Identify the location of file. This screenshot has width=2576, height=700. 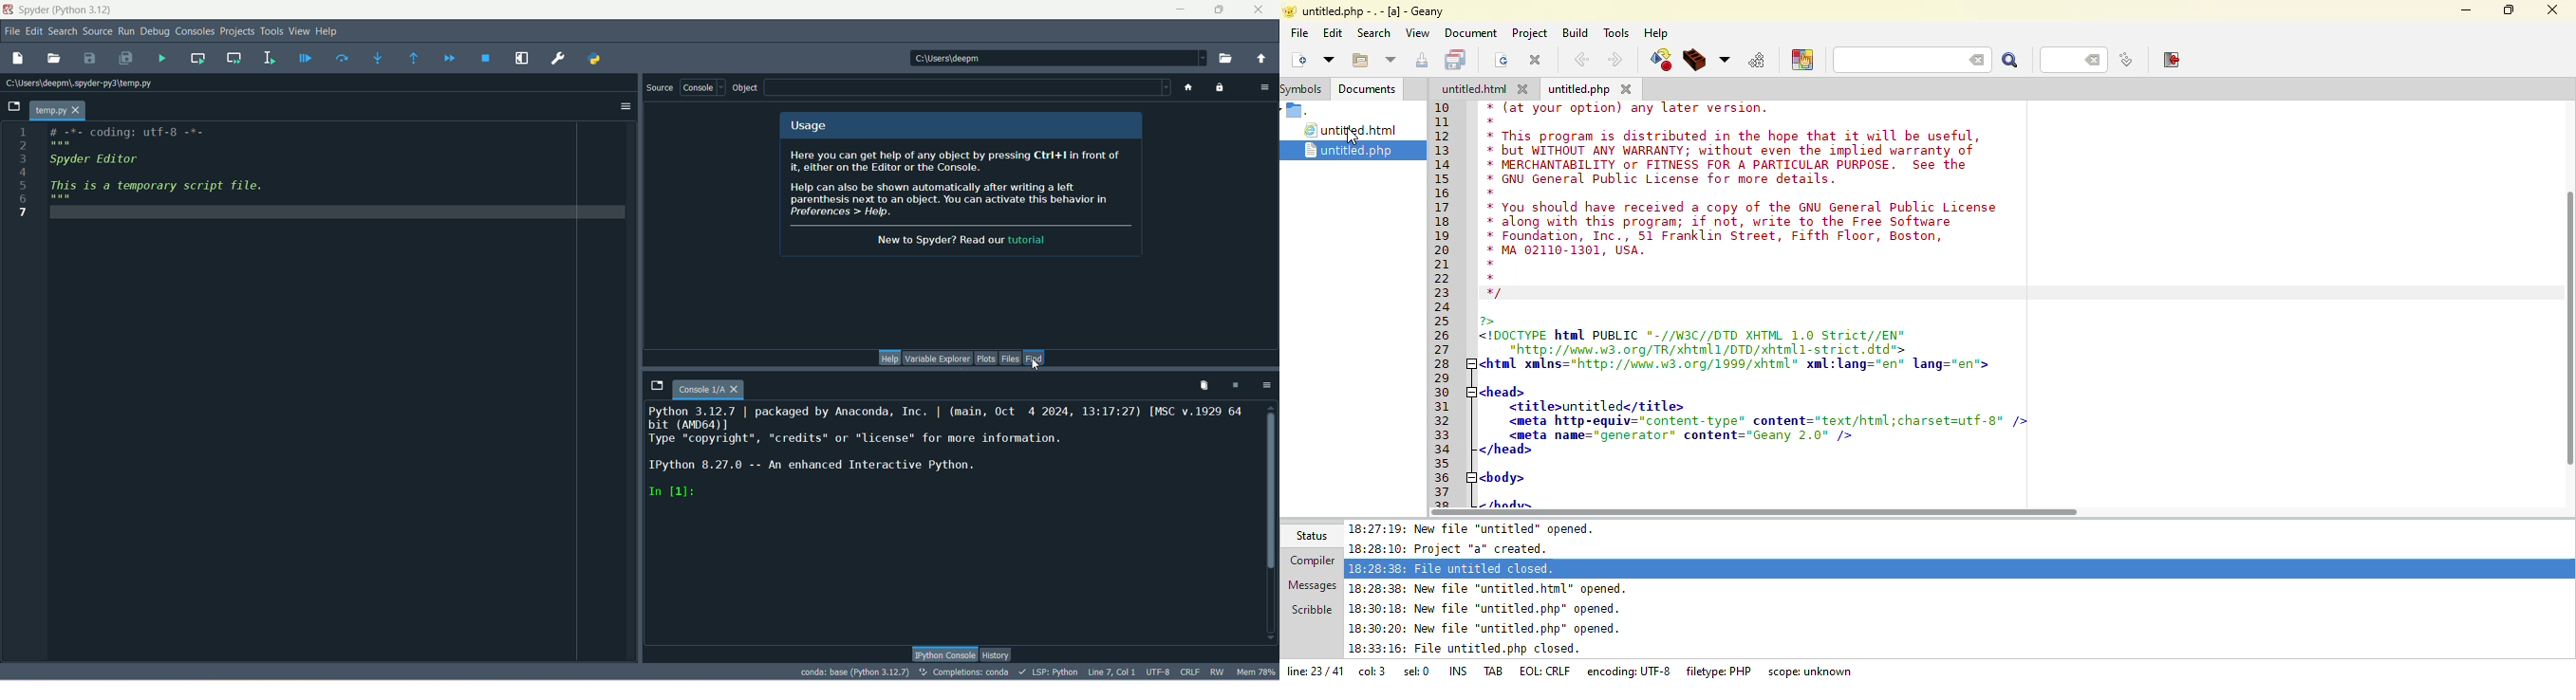
(11, 31).